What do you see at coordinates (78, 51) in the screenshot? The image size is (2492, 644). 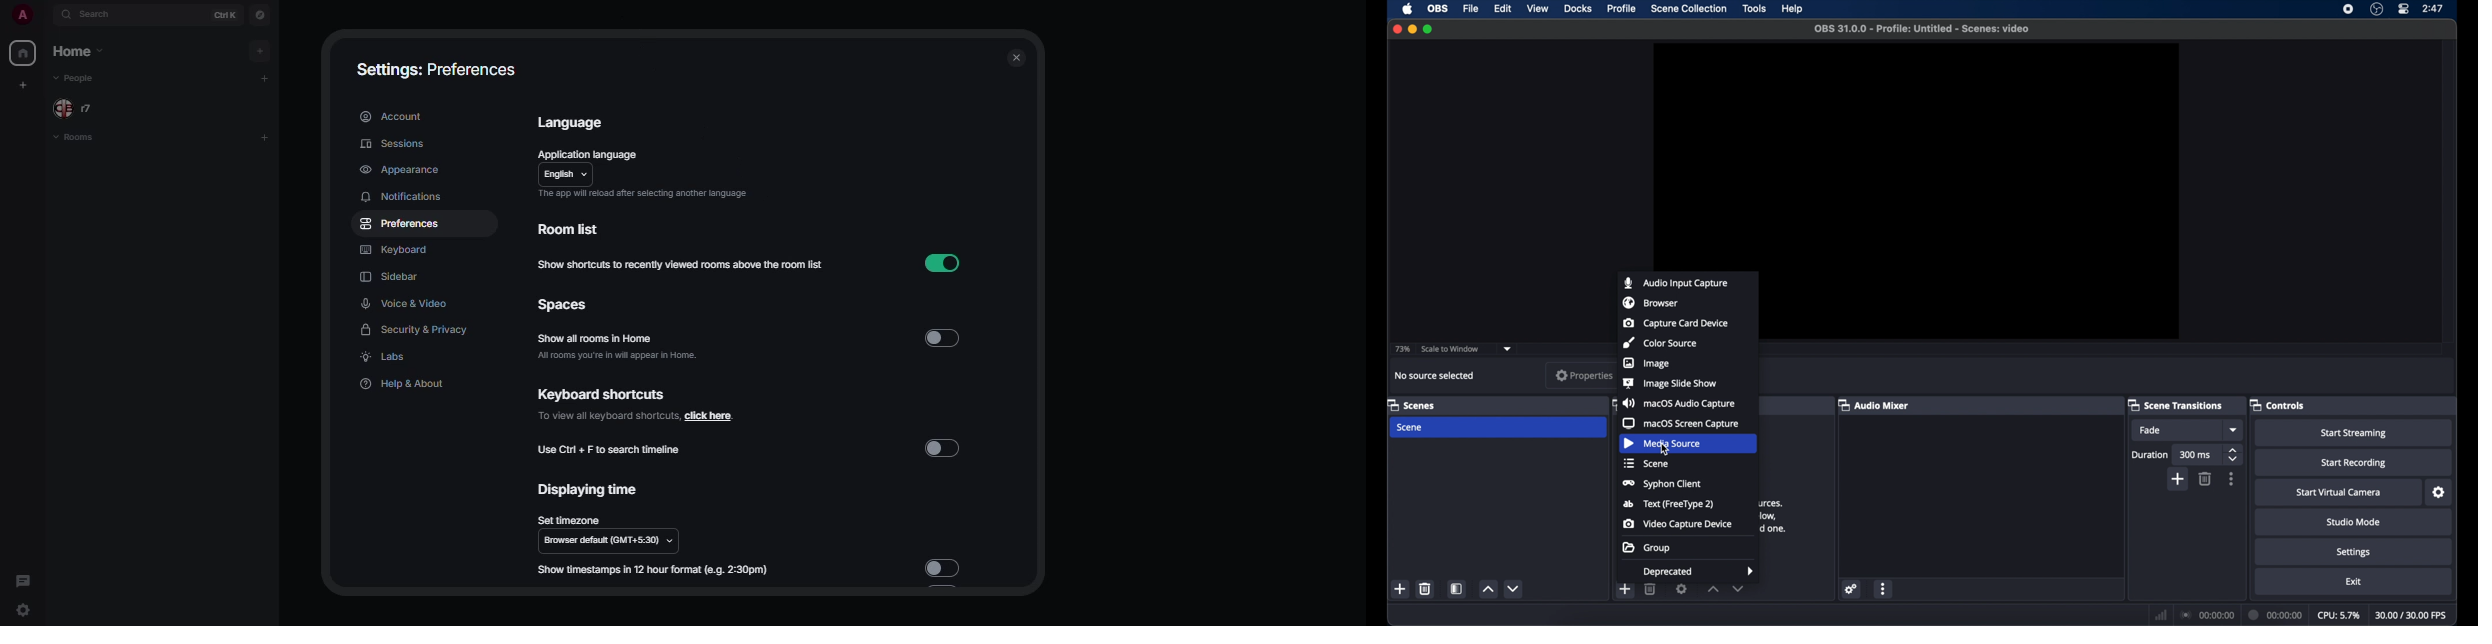 I see `home` at bounding box center [78, 51].